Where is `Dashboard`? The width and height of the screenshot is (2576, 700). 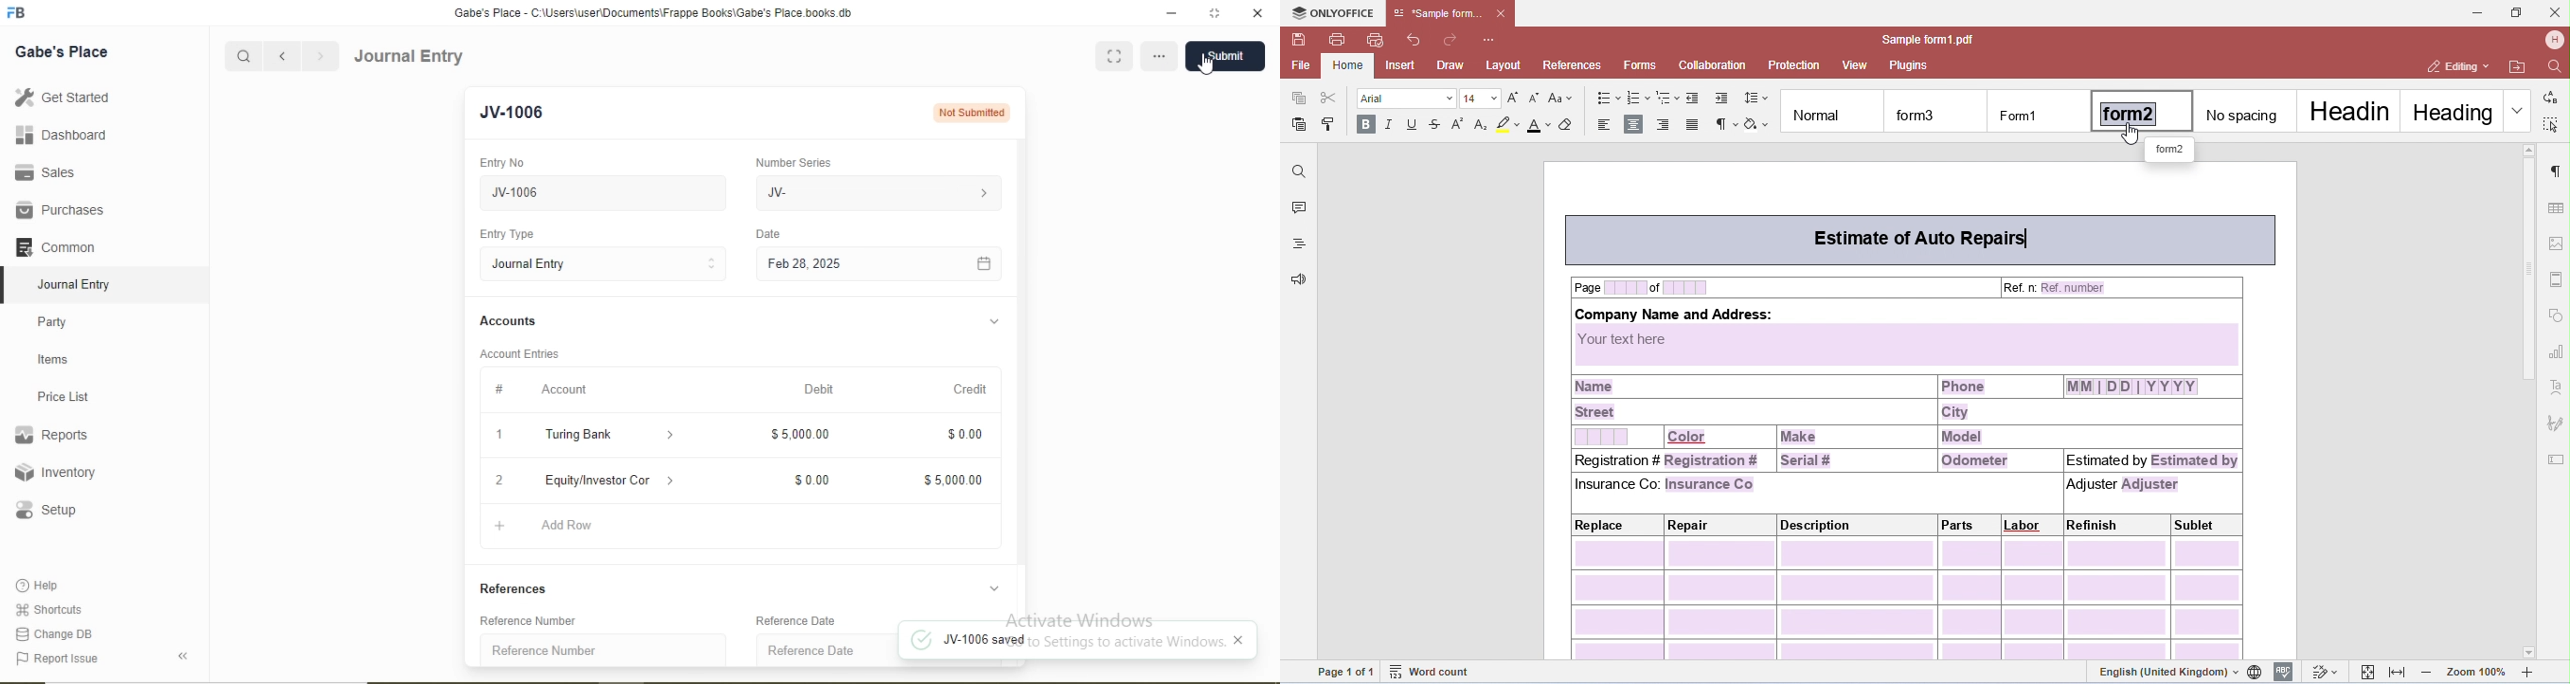
Dashboard is located at coordinates (62, 134).